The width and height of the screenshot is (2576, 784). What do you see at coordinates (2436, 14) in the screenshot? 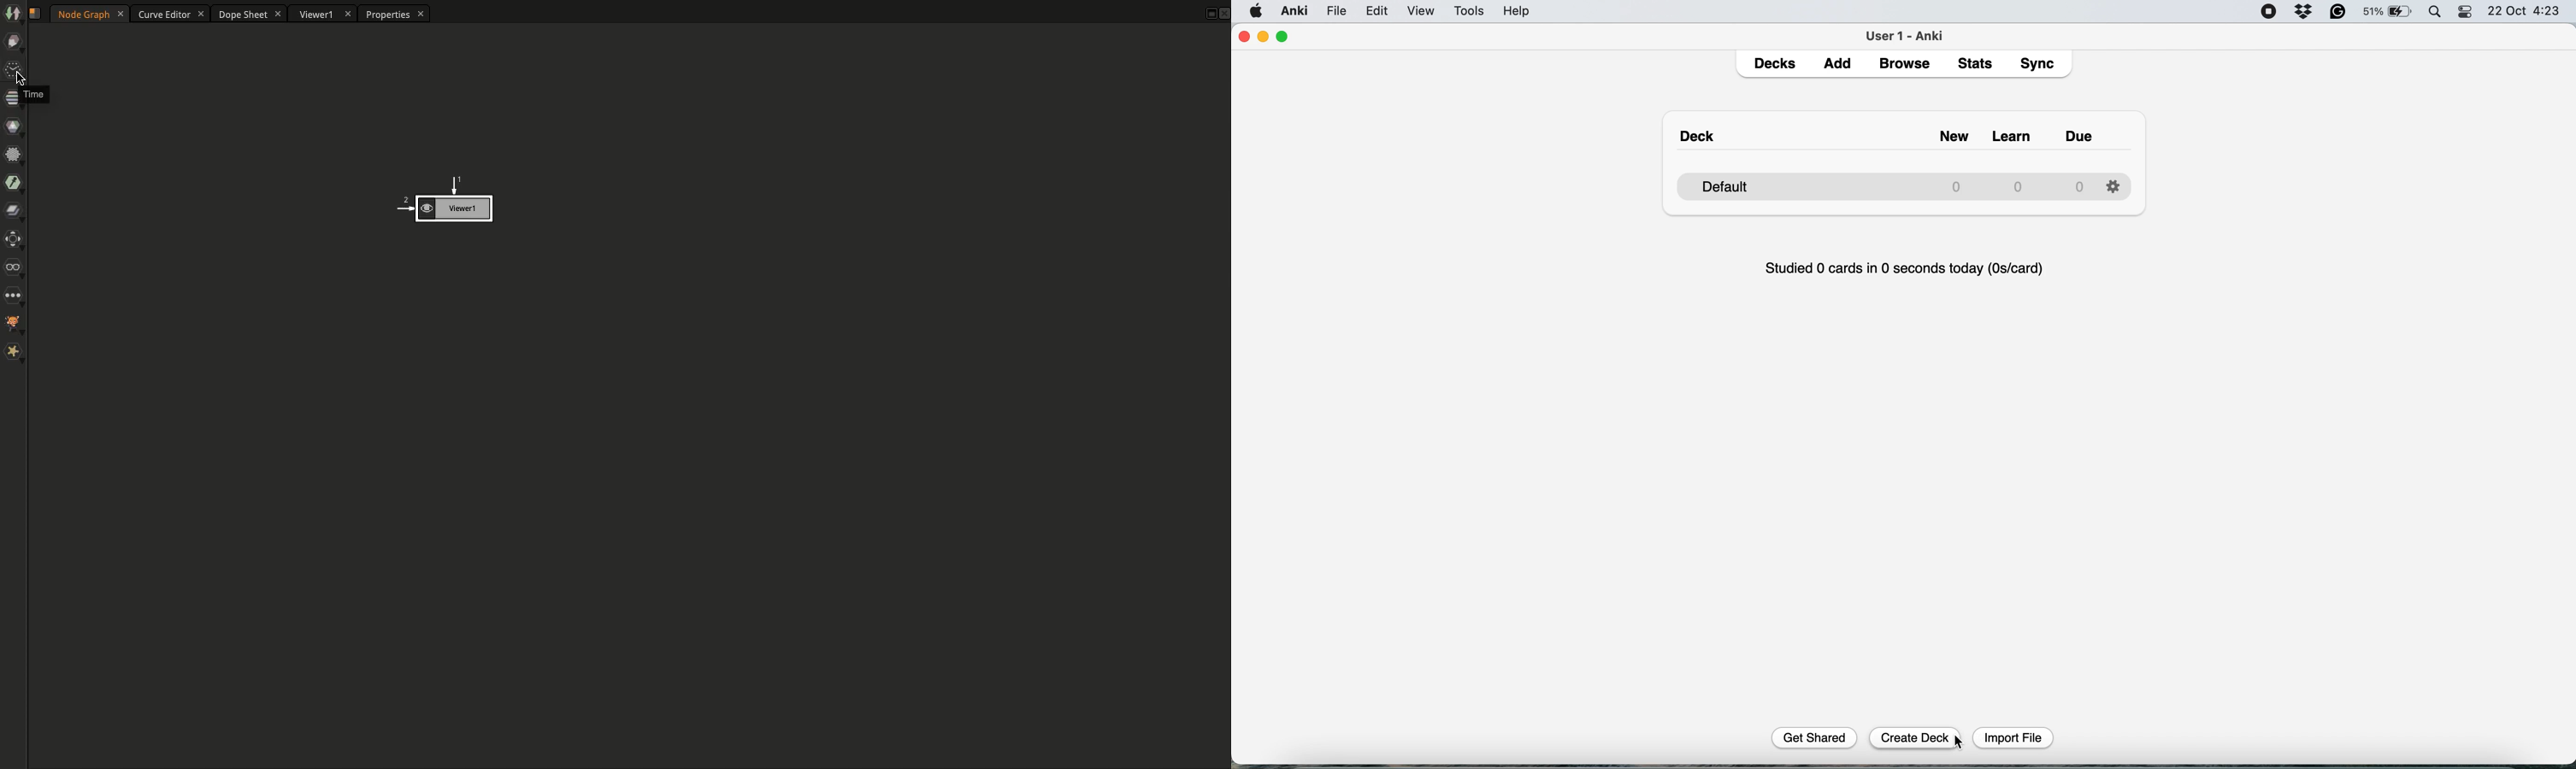
I see `spotlight search` at bounding box center [2436, 14].